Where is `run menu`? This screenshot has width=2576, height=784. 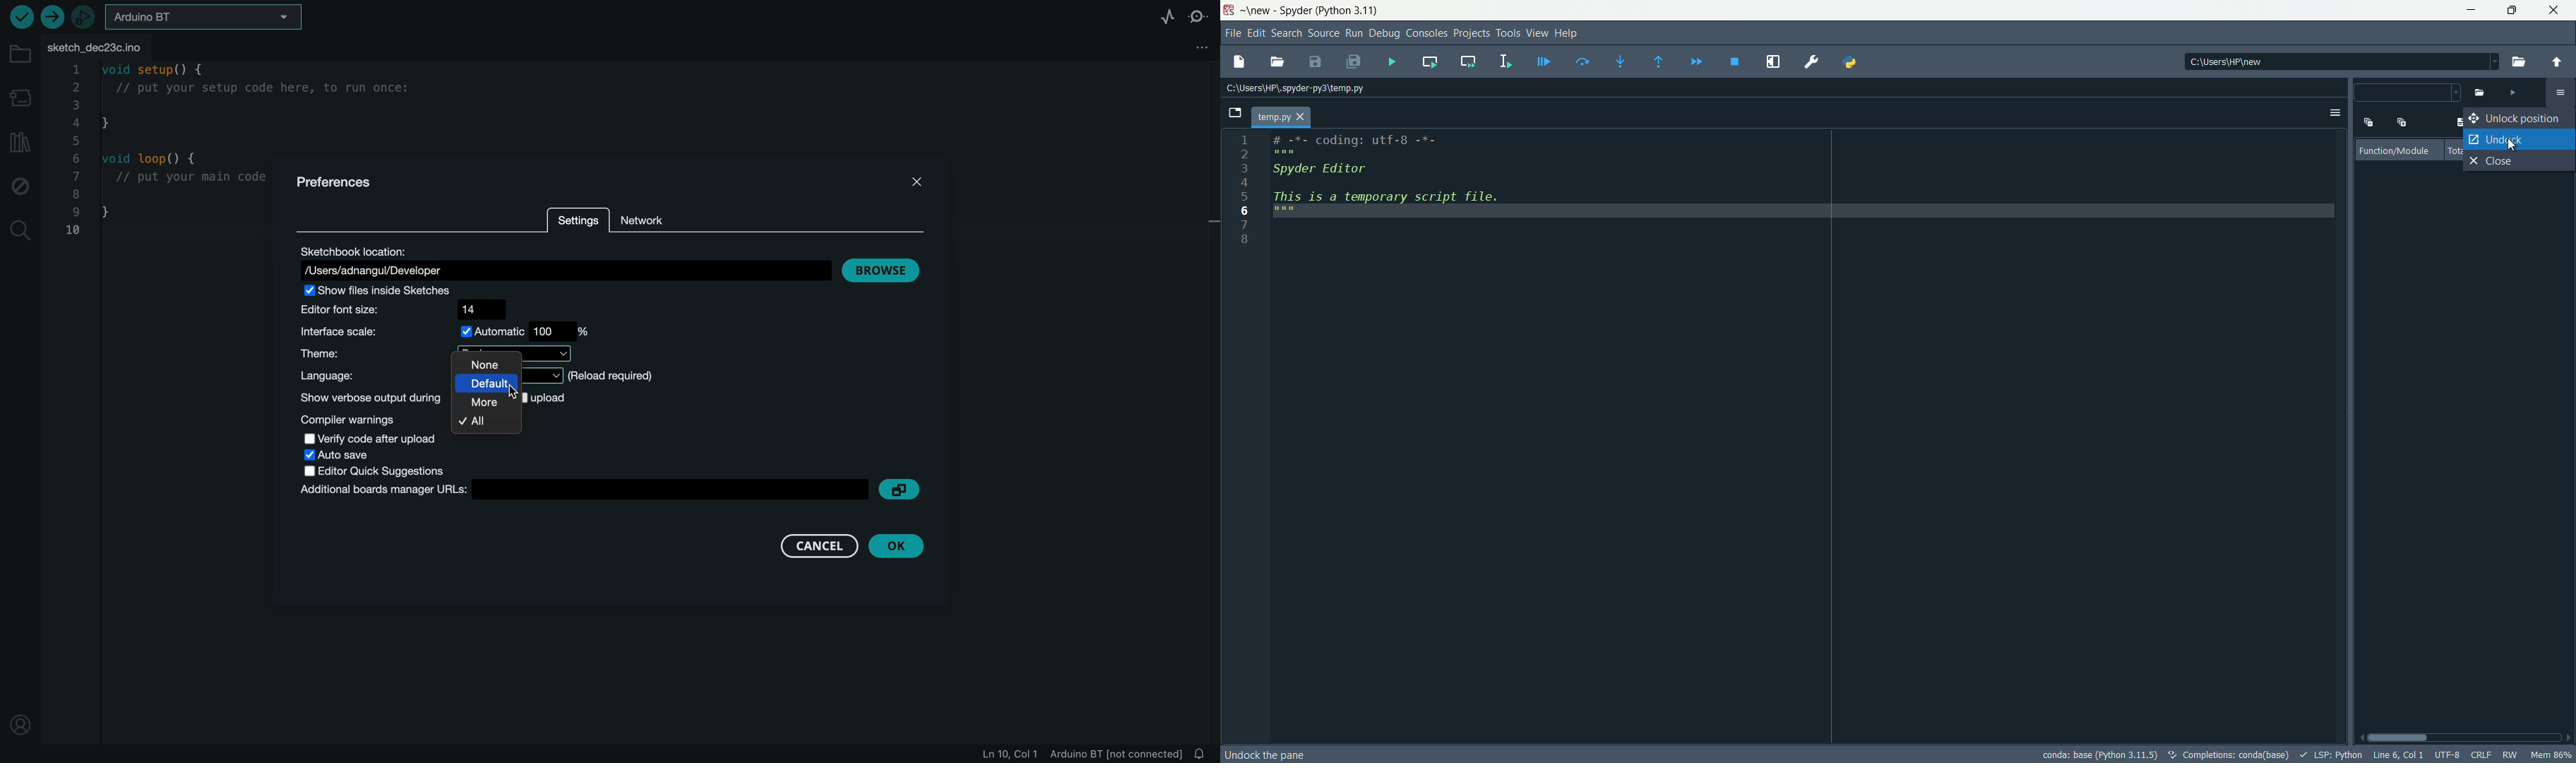
run menu is located at coordinates (1354, 33).